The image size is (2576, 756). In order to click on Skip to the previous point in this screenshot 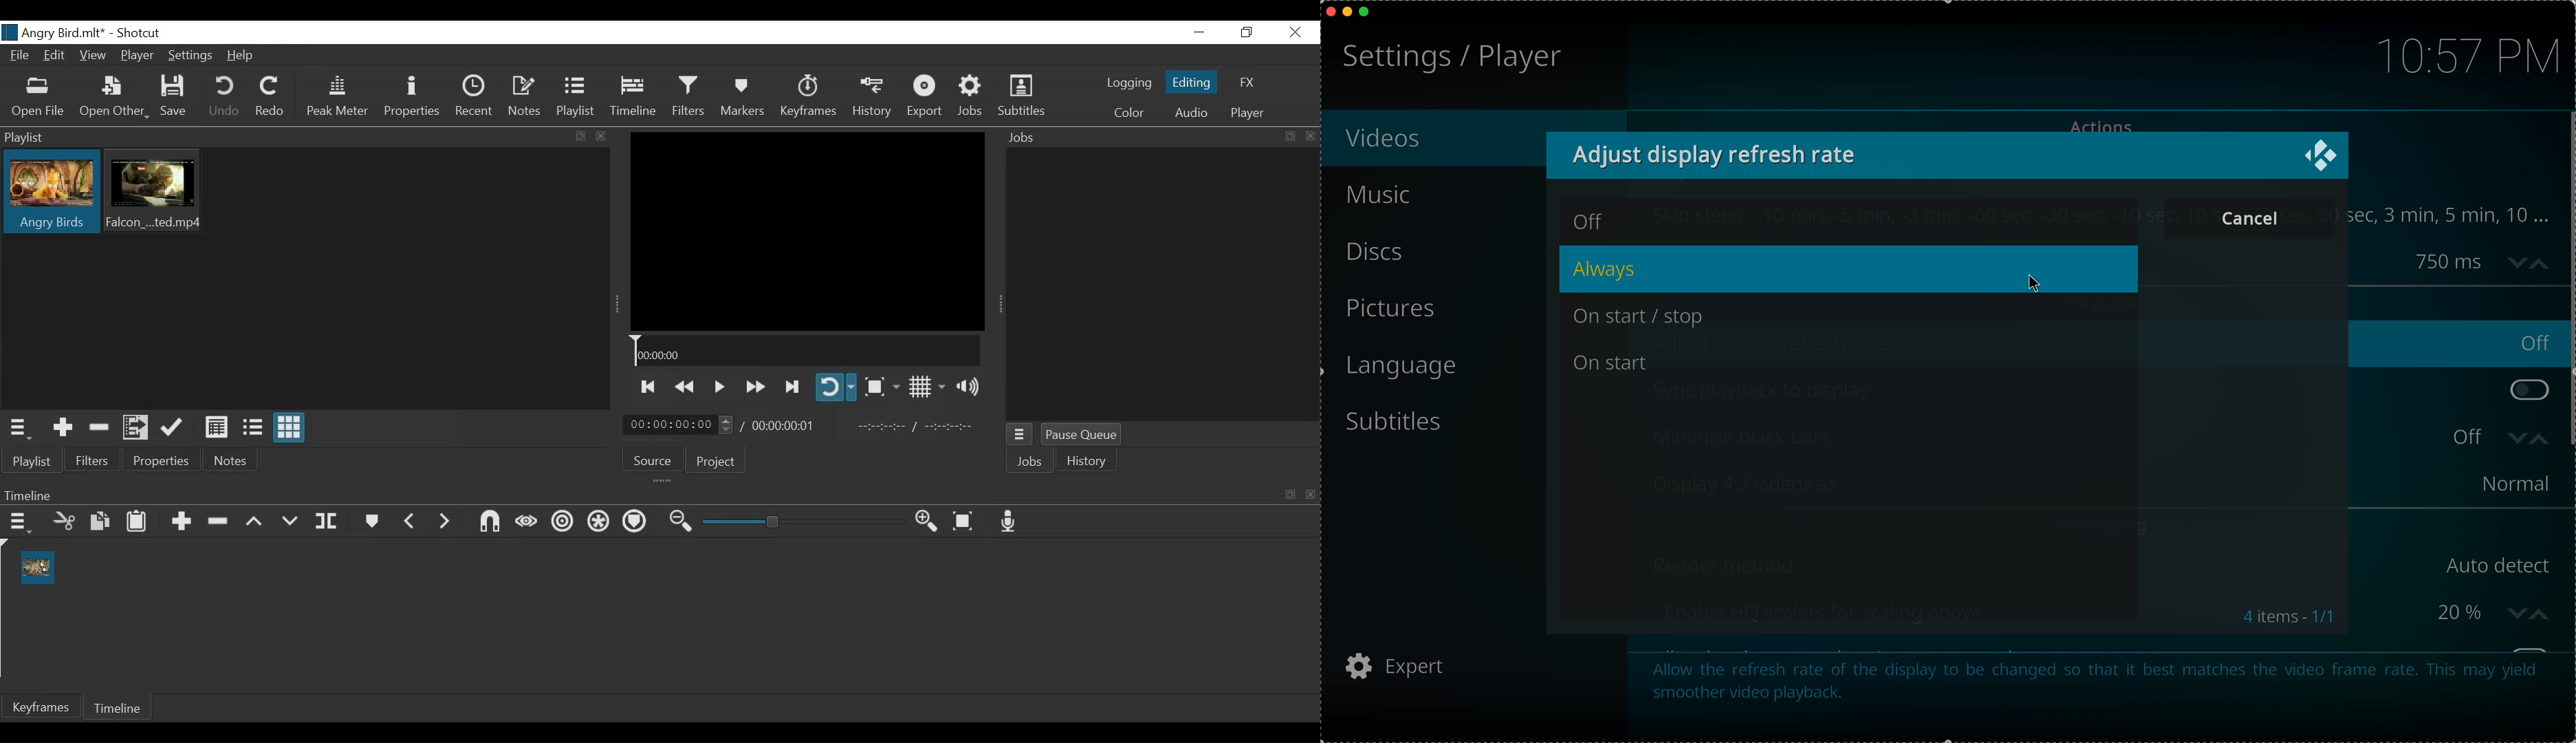, I will do `click(648, 386)`.